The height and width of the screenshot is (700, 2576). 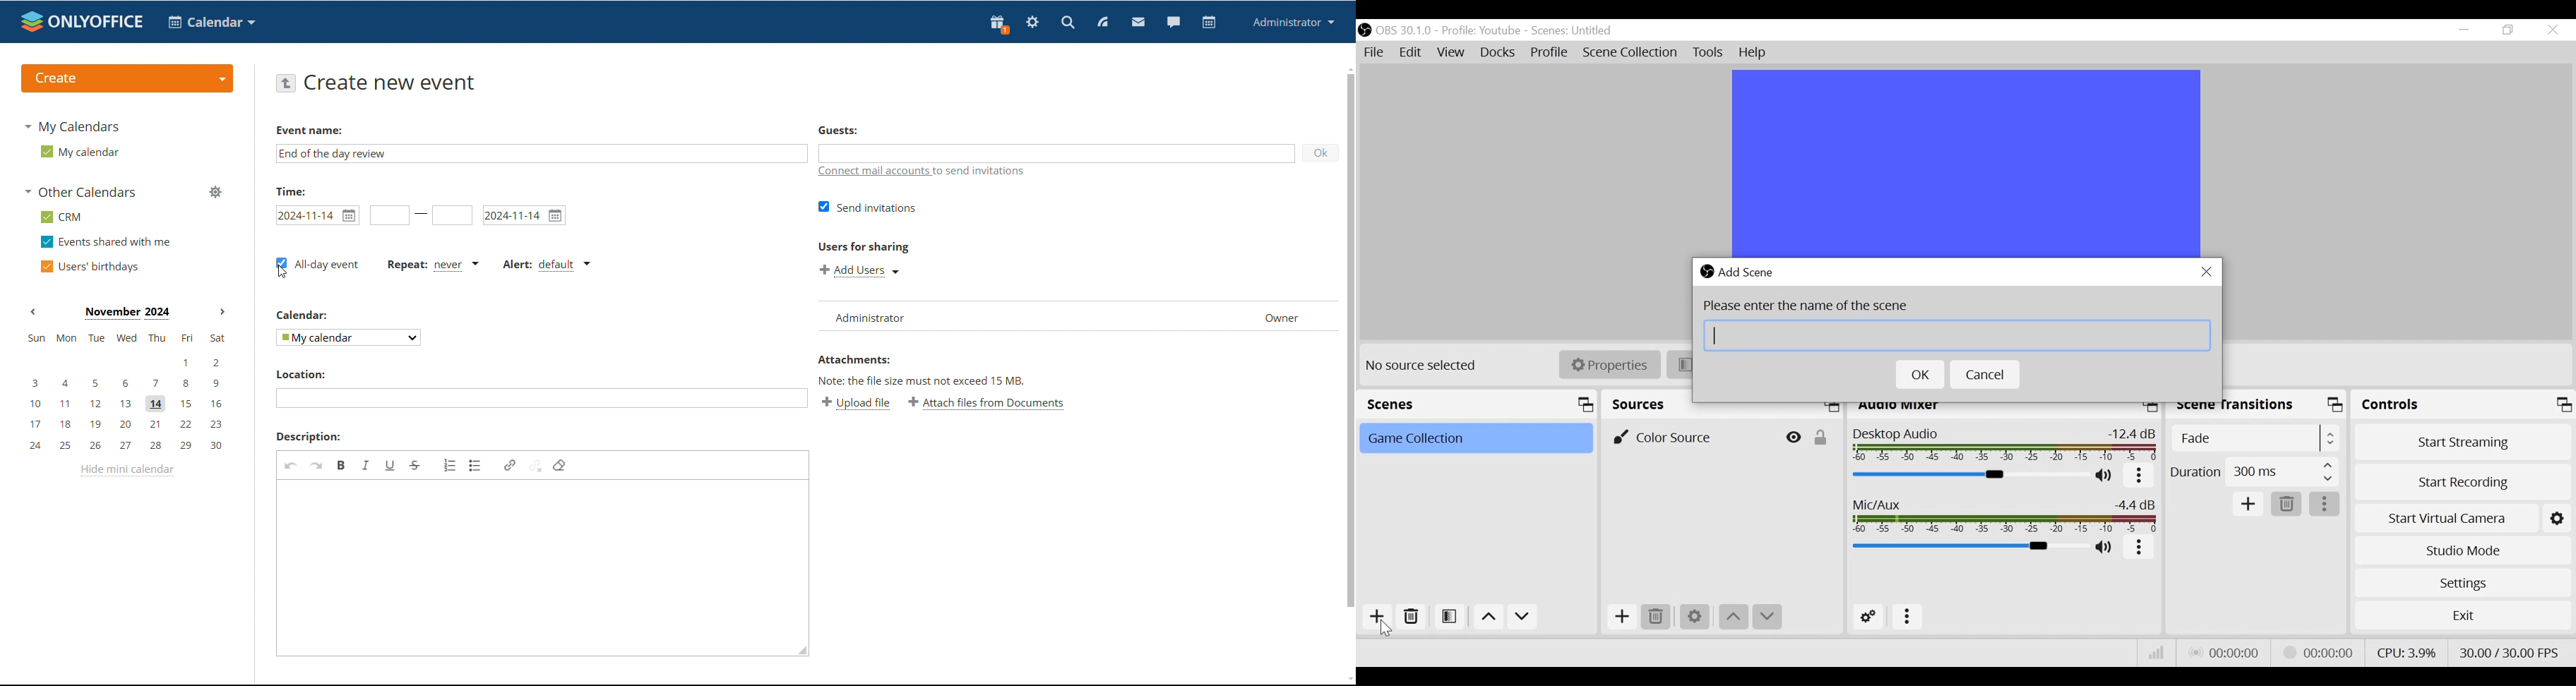 I want to click on Add, so click(x=1620, y=616).